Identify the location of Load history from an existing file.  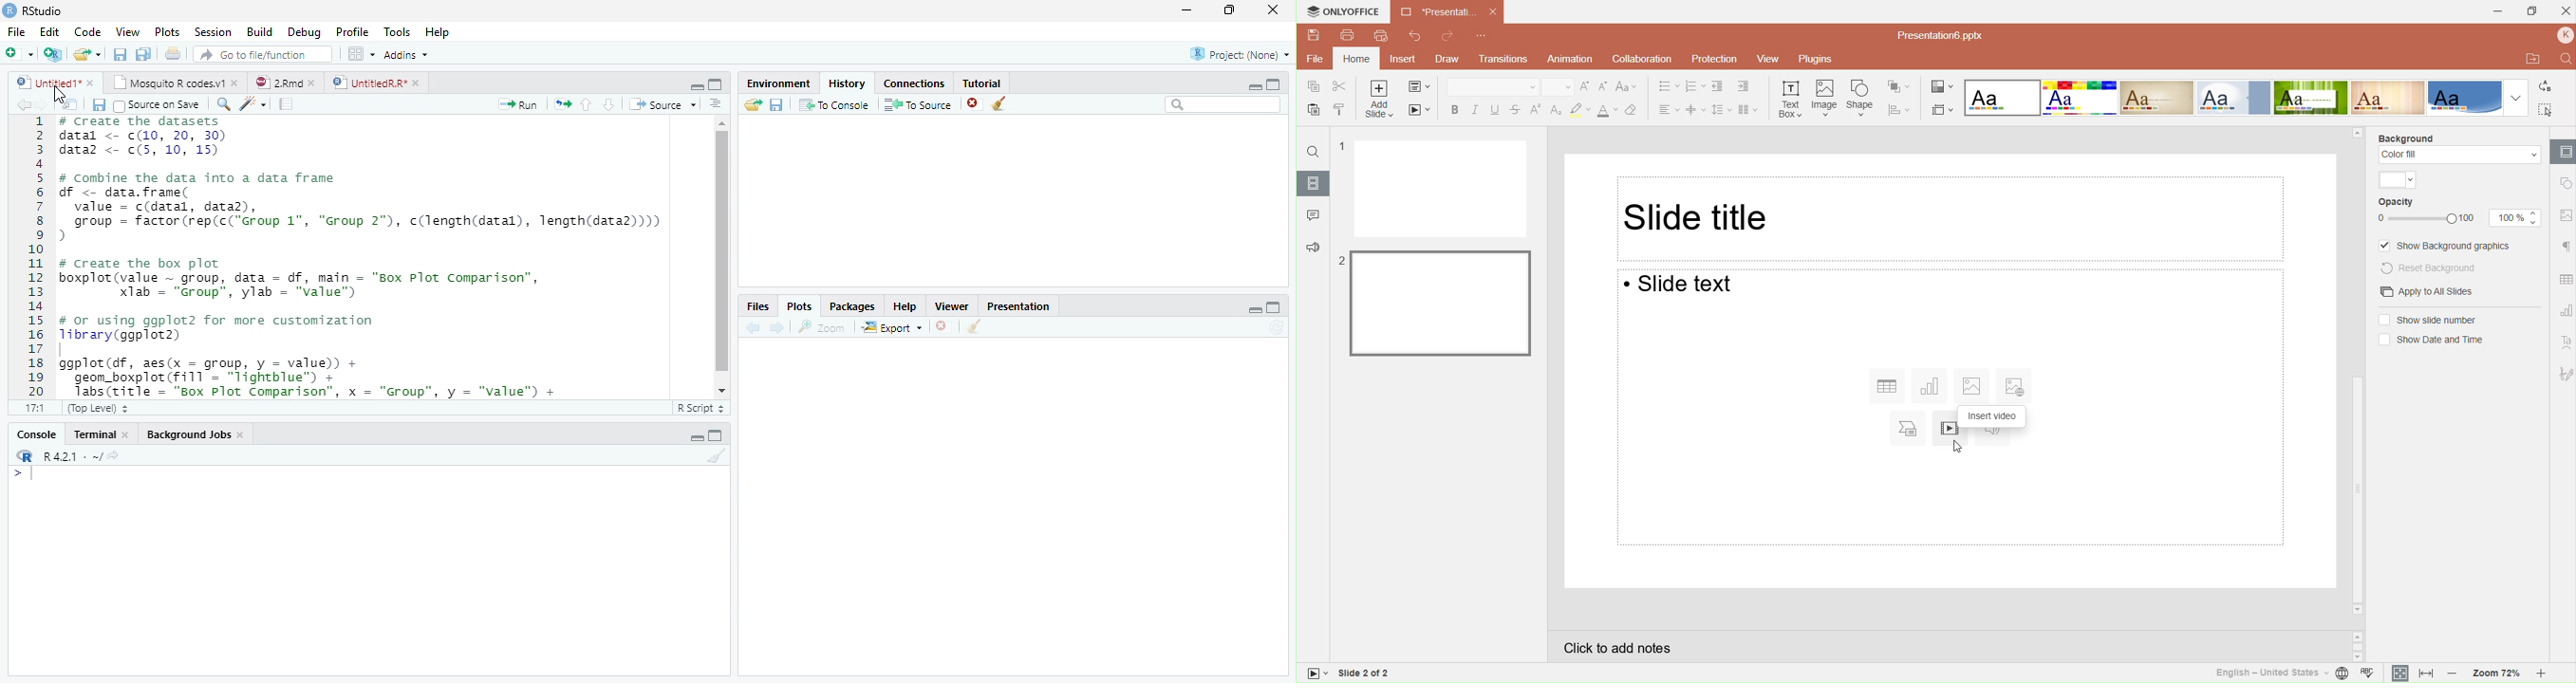
(753, 105).